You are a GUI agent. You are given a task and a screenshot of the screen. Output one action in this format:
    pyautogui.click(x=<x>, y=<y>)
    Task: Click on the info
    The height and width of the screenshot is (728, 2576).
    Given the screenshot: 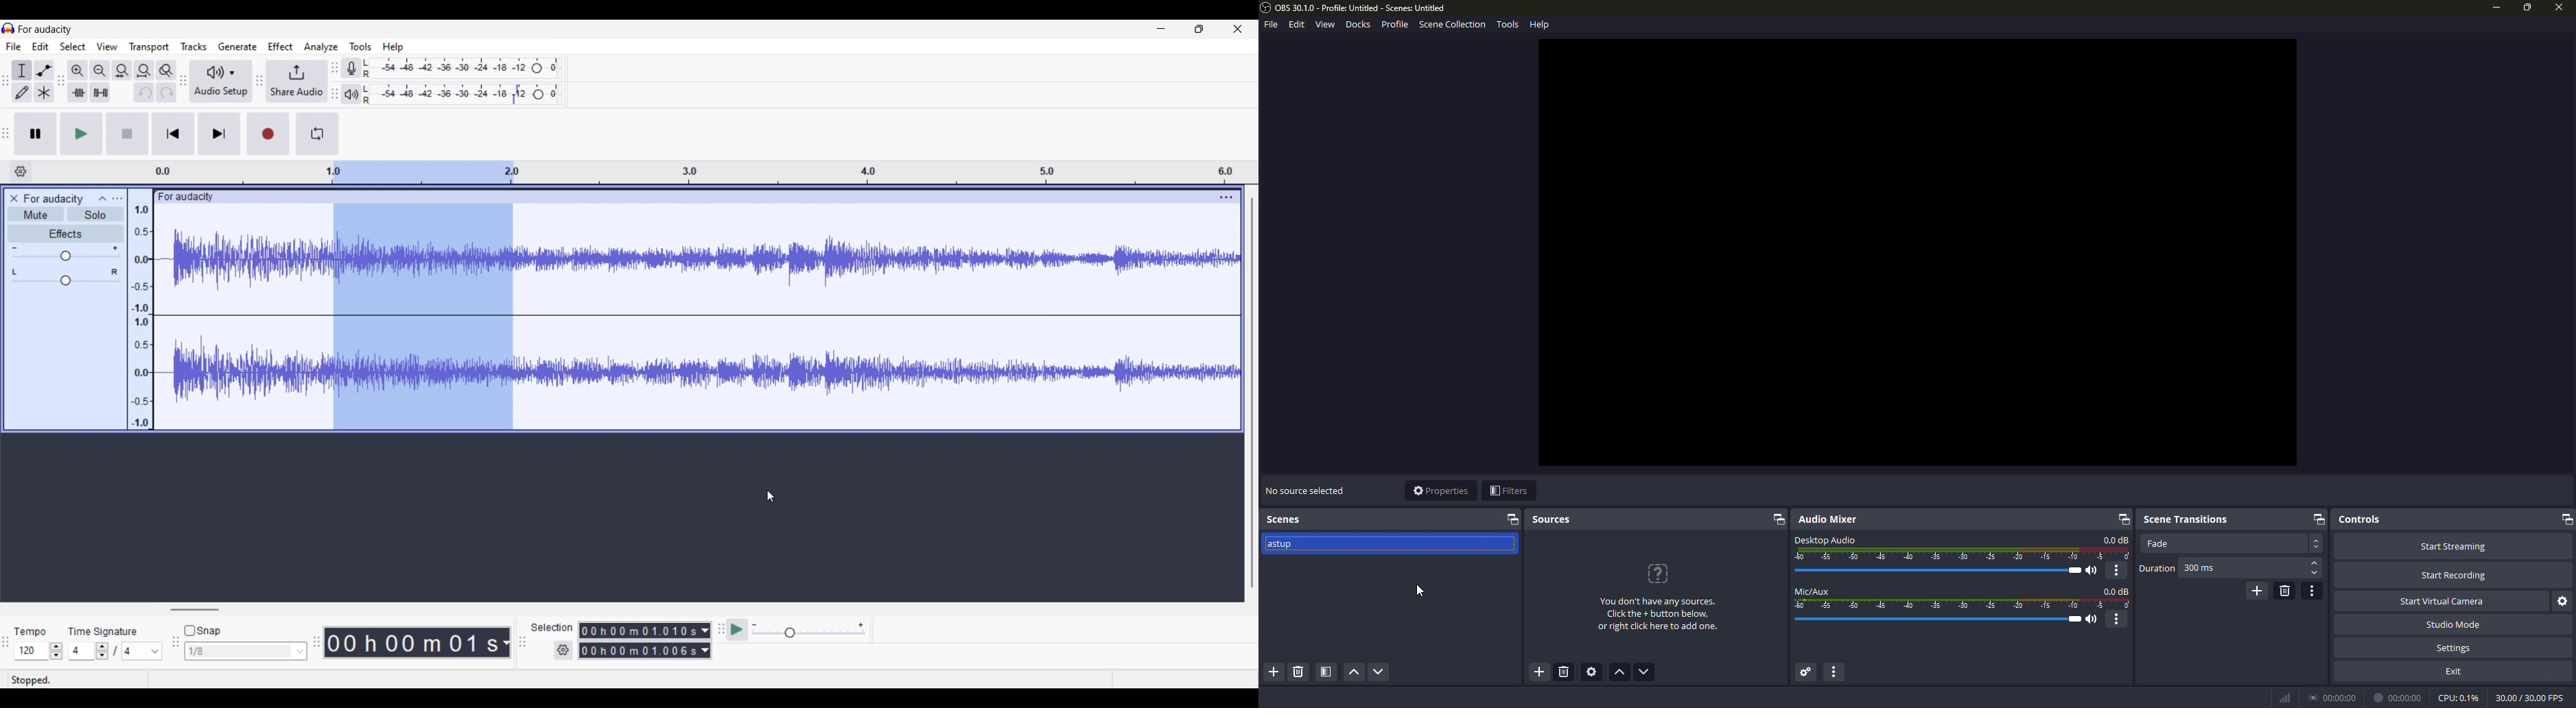 What is the action you would take?
    pyautogui.click(x=1658, y=615)
    